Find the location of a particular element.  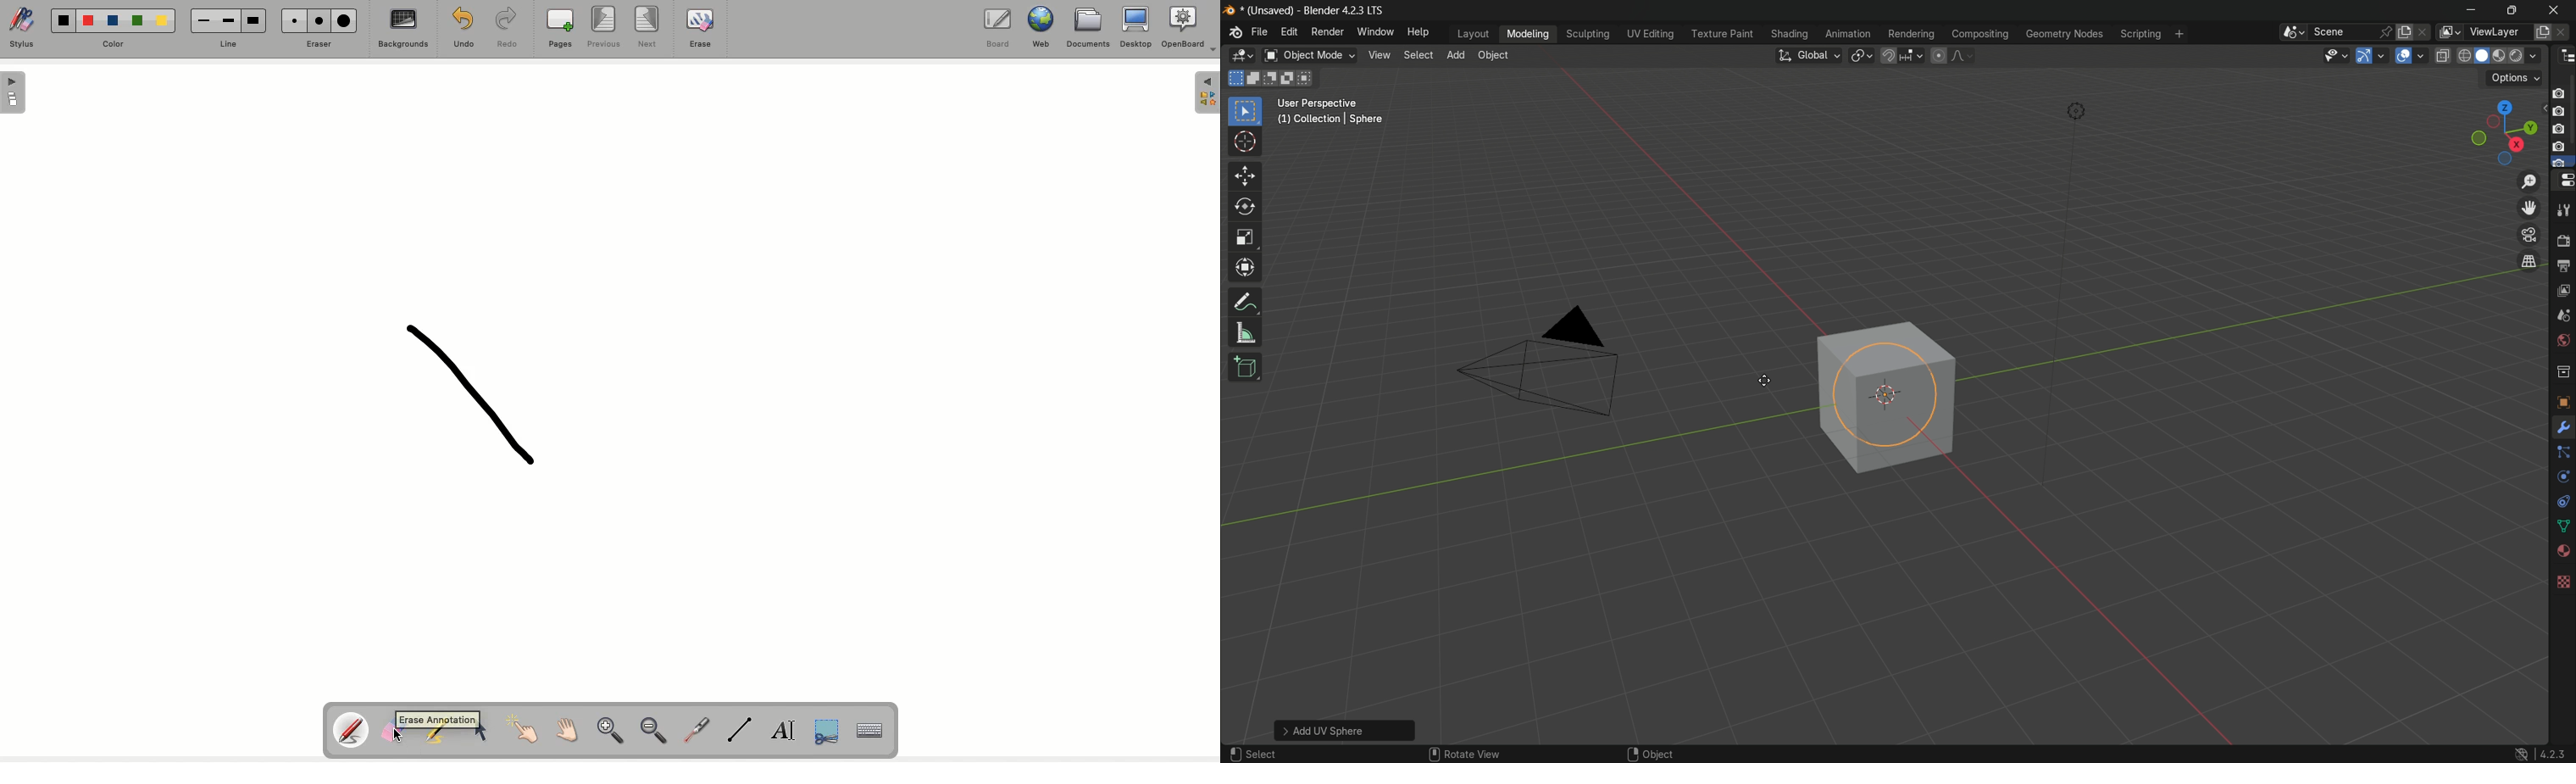

properties is located at coordinates (2563, 181).